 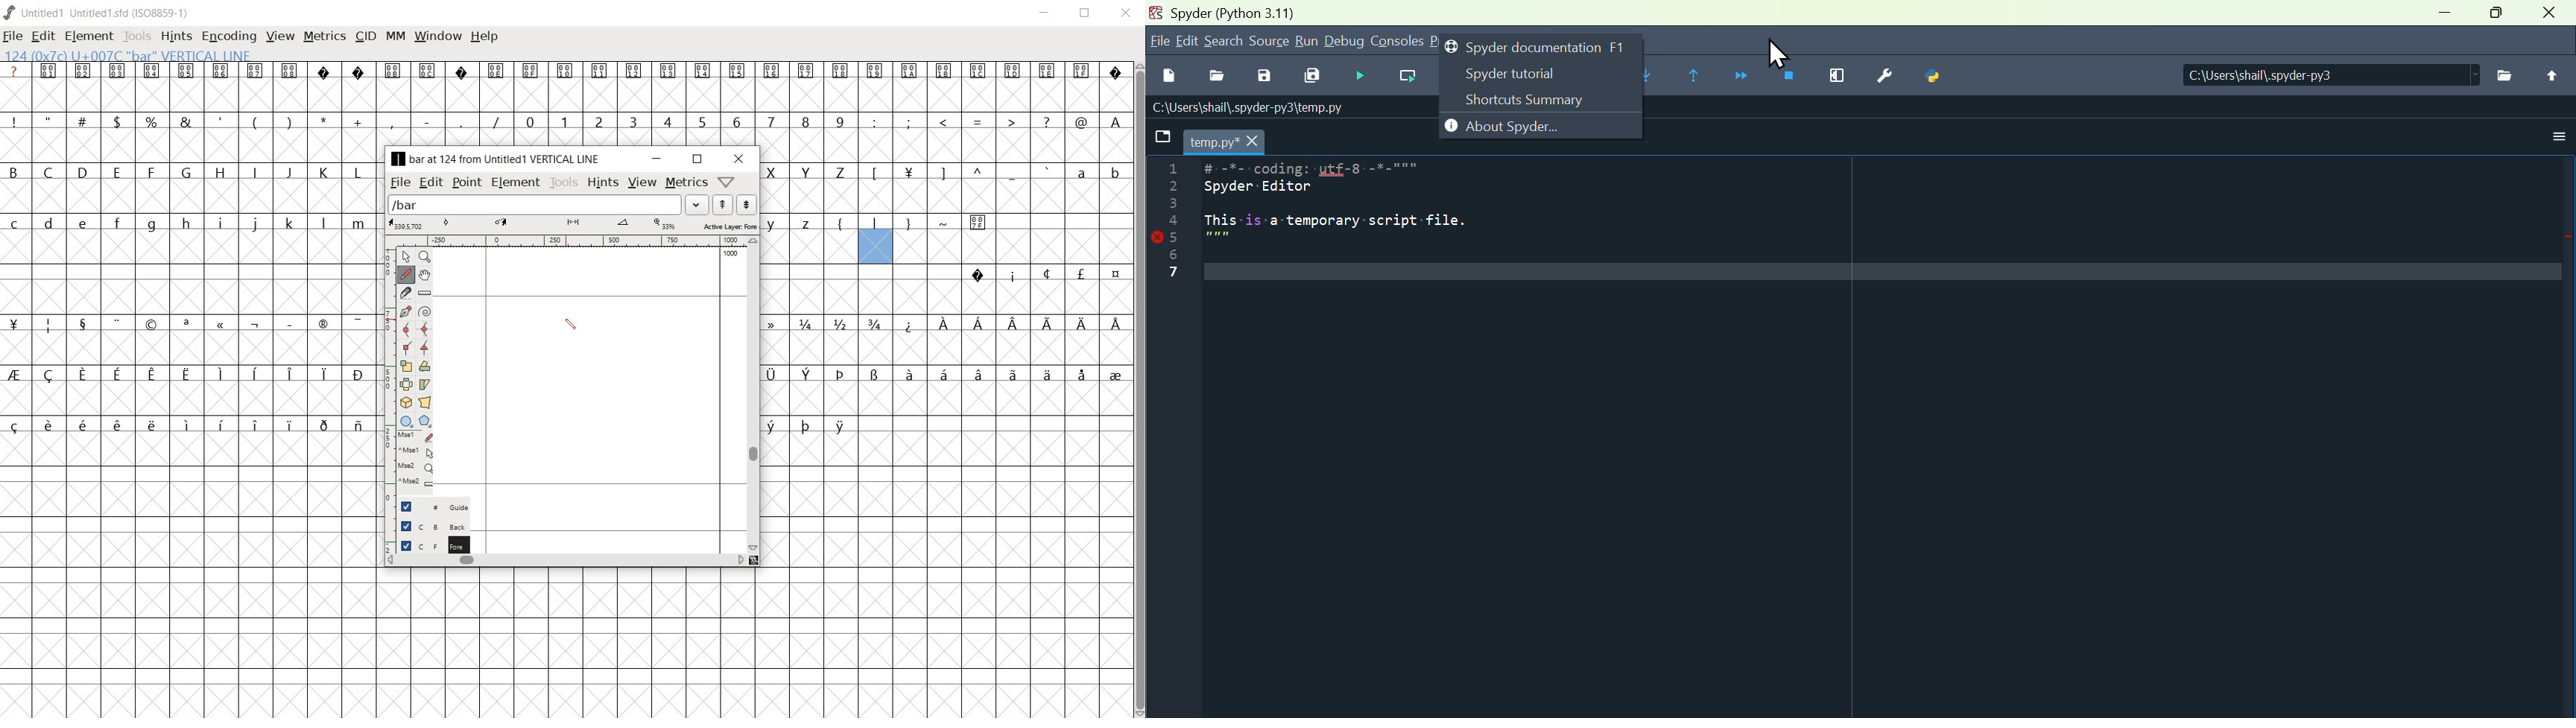 What do you see at coordinates (404, 311) in the screenshot?
I see `add a point, then drag out its control points` at bounding box center [404, 311].